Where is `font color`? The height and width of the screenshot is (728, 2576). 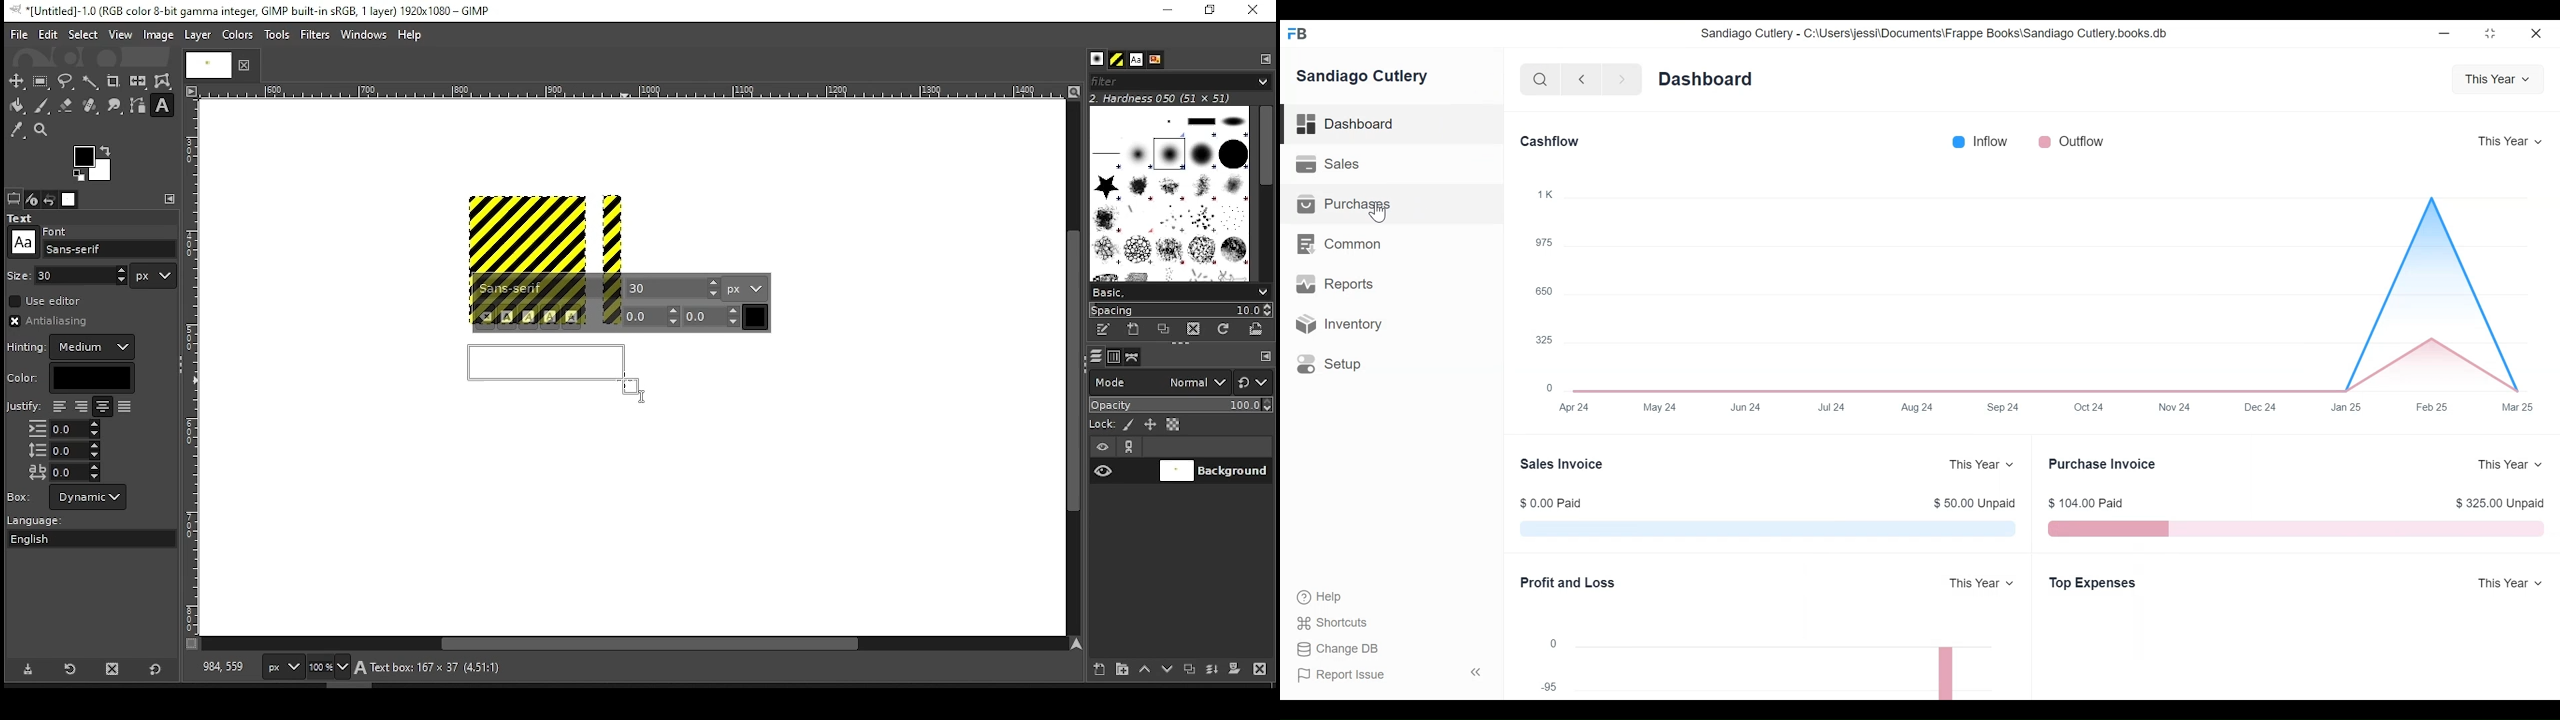
font color is located at coordinates (756, 317).